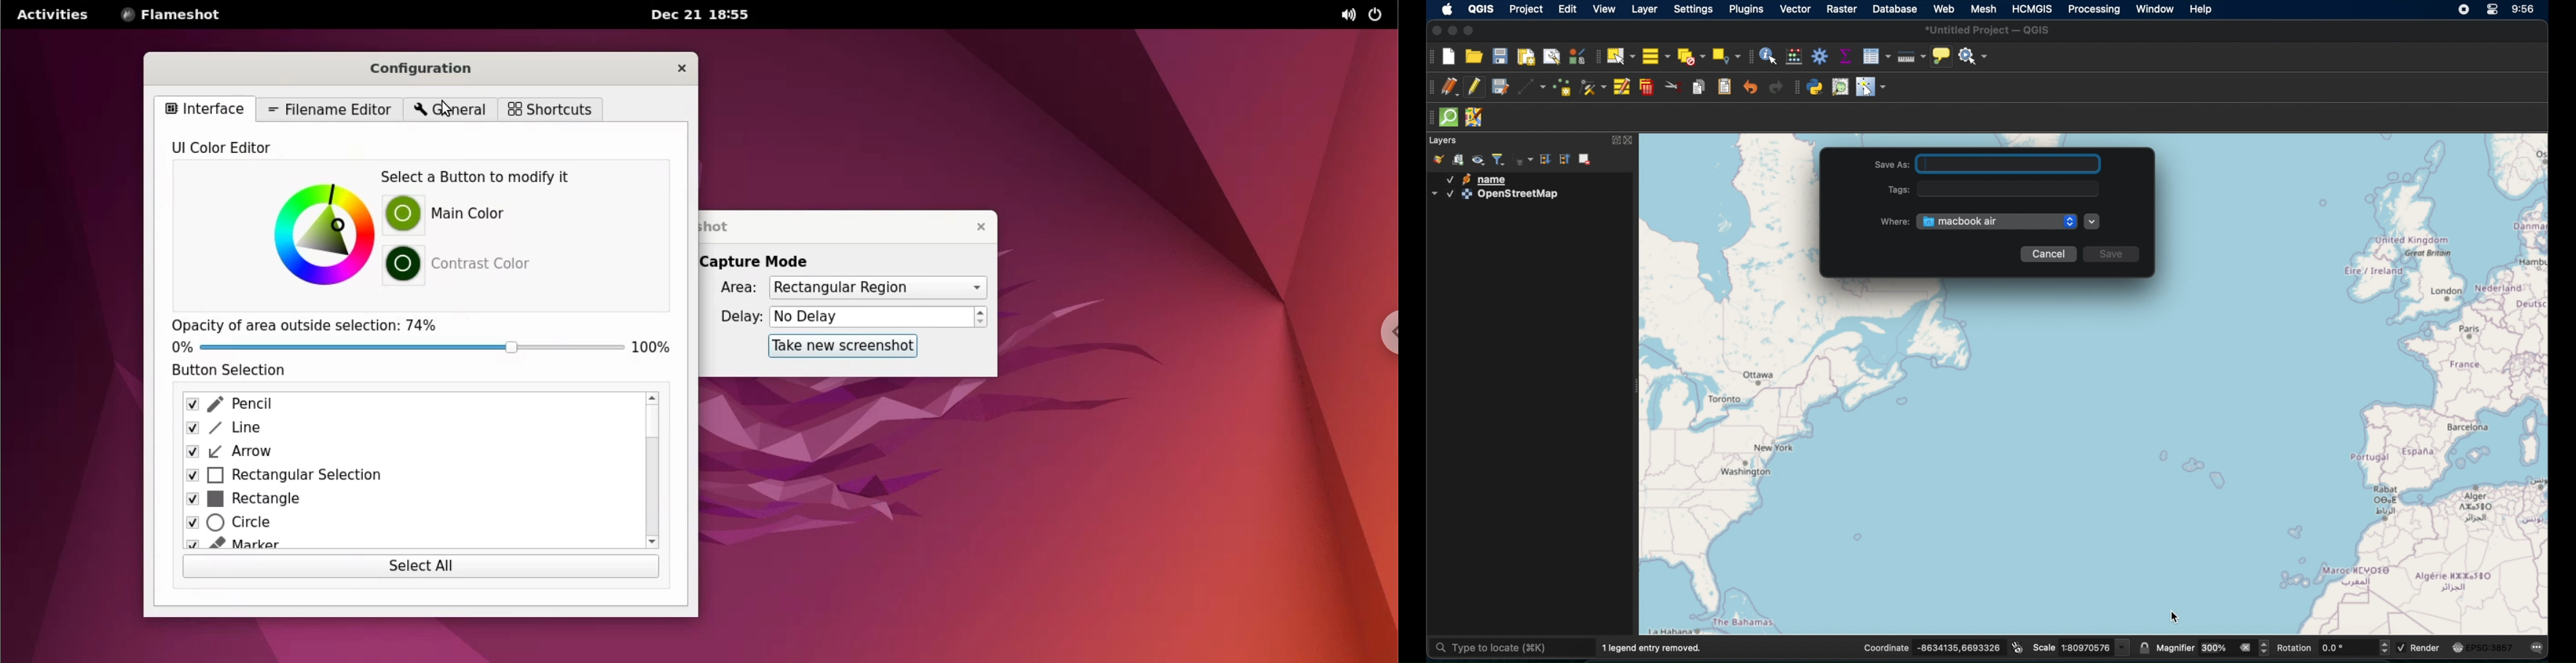  What do you see at coordinates (1498, 159) in the screenshot?
I see `filter layer` at bounding box center [1498, 159].